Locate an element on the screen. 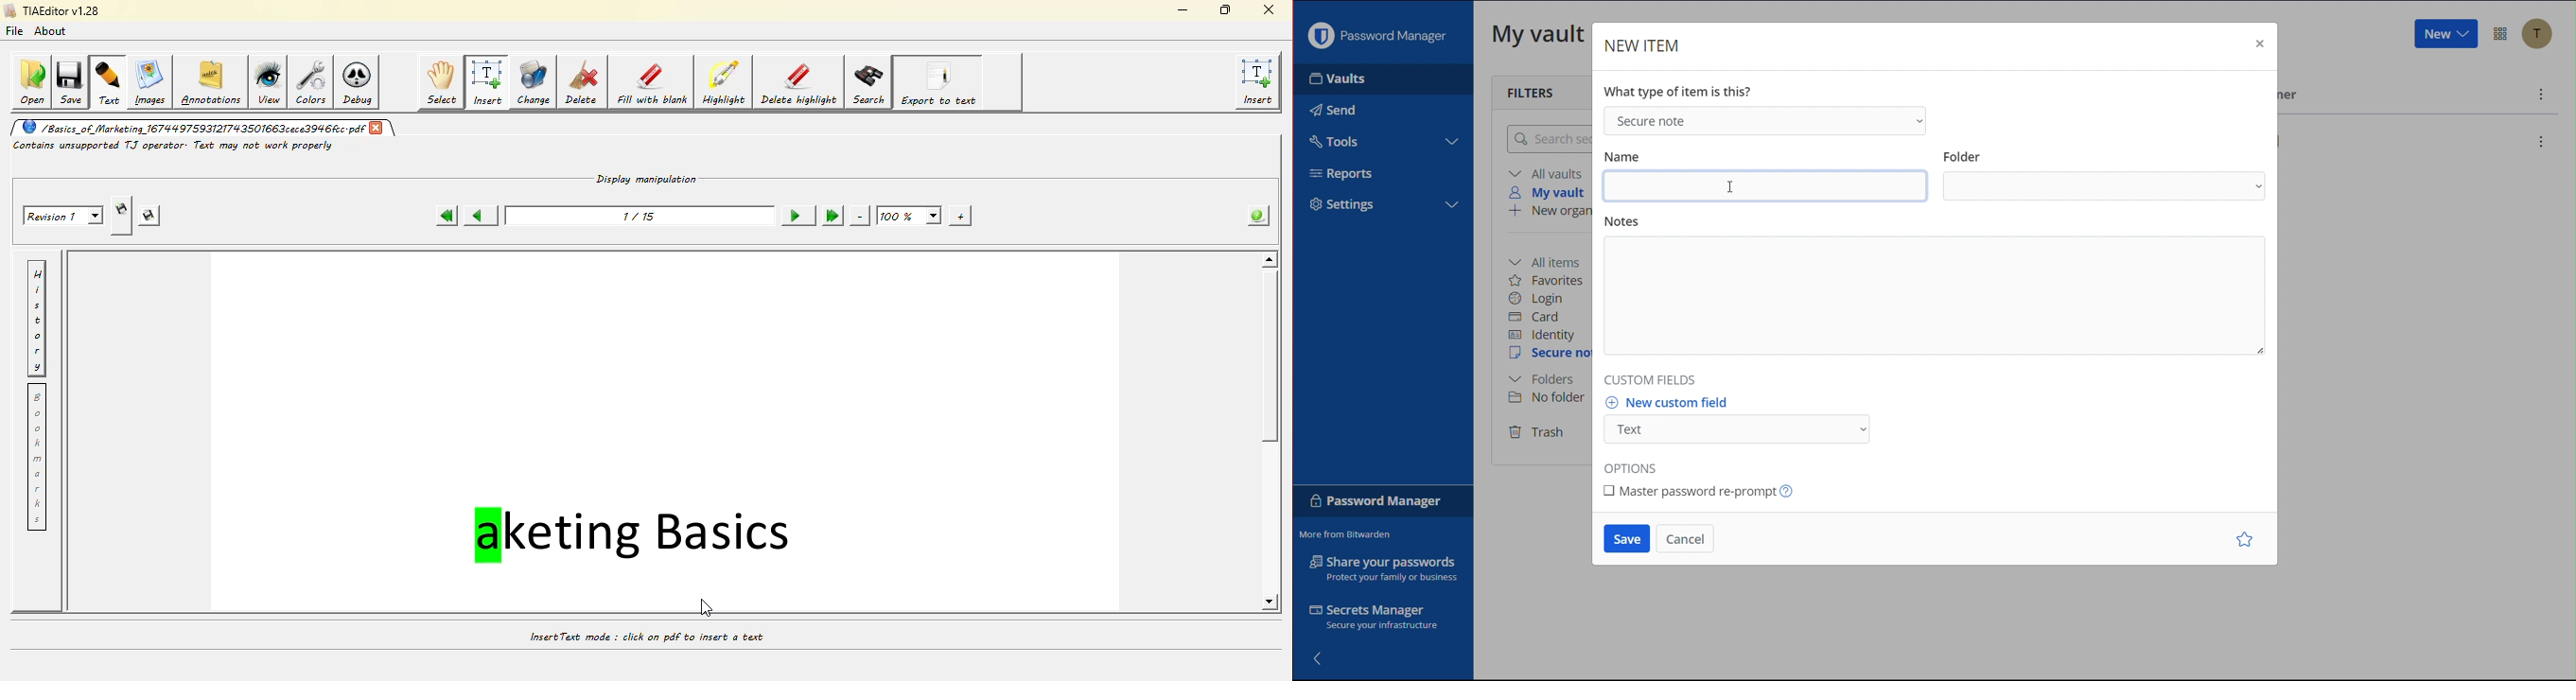  Notes is located at coordinates (1625, 222).